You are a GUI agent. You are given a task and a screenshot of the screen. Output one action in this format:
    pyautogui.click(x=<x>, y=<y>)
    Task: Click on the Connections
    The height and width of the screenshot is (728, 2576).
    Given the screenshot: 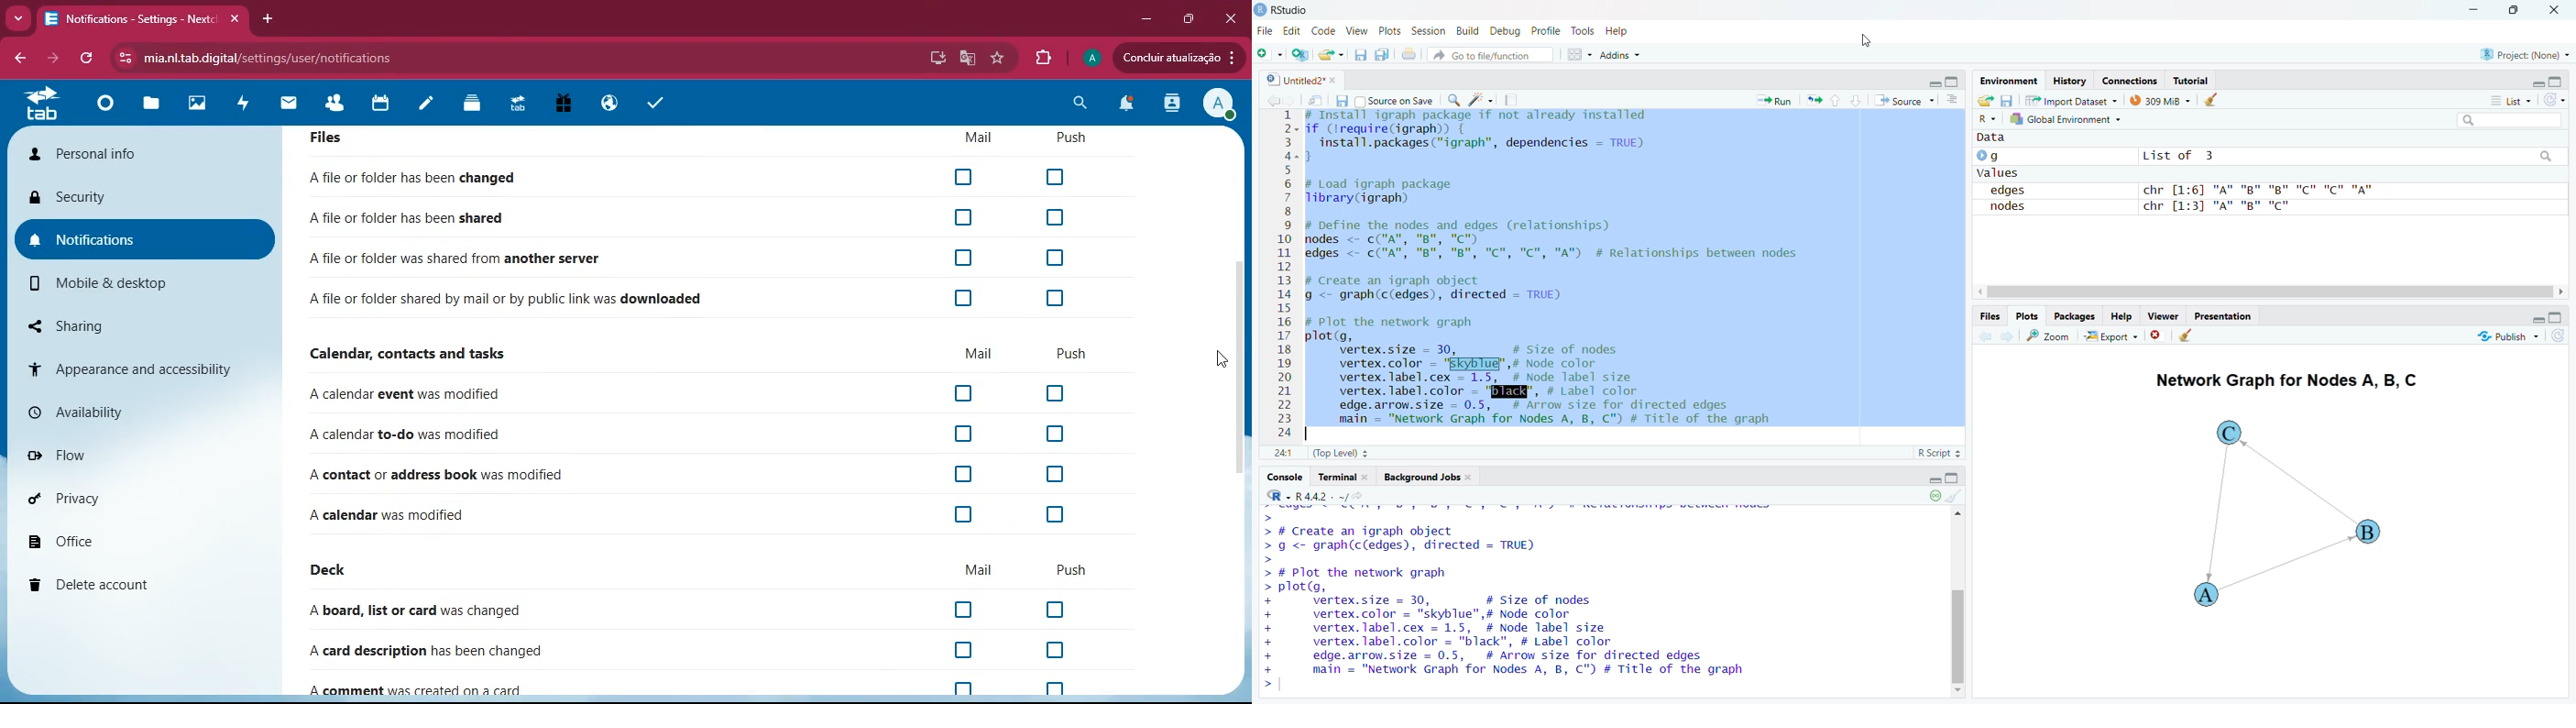 What is the action you would take?
    pyautogui.click(x=2132, y=80)
    